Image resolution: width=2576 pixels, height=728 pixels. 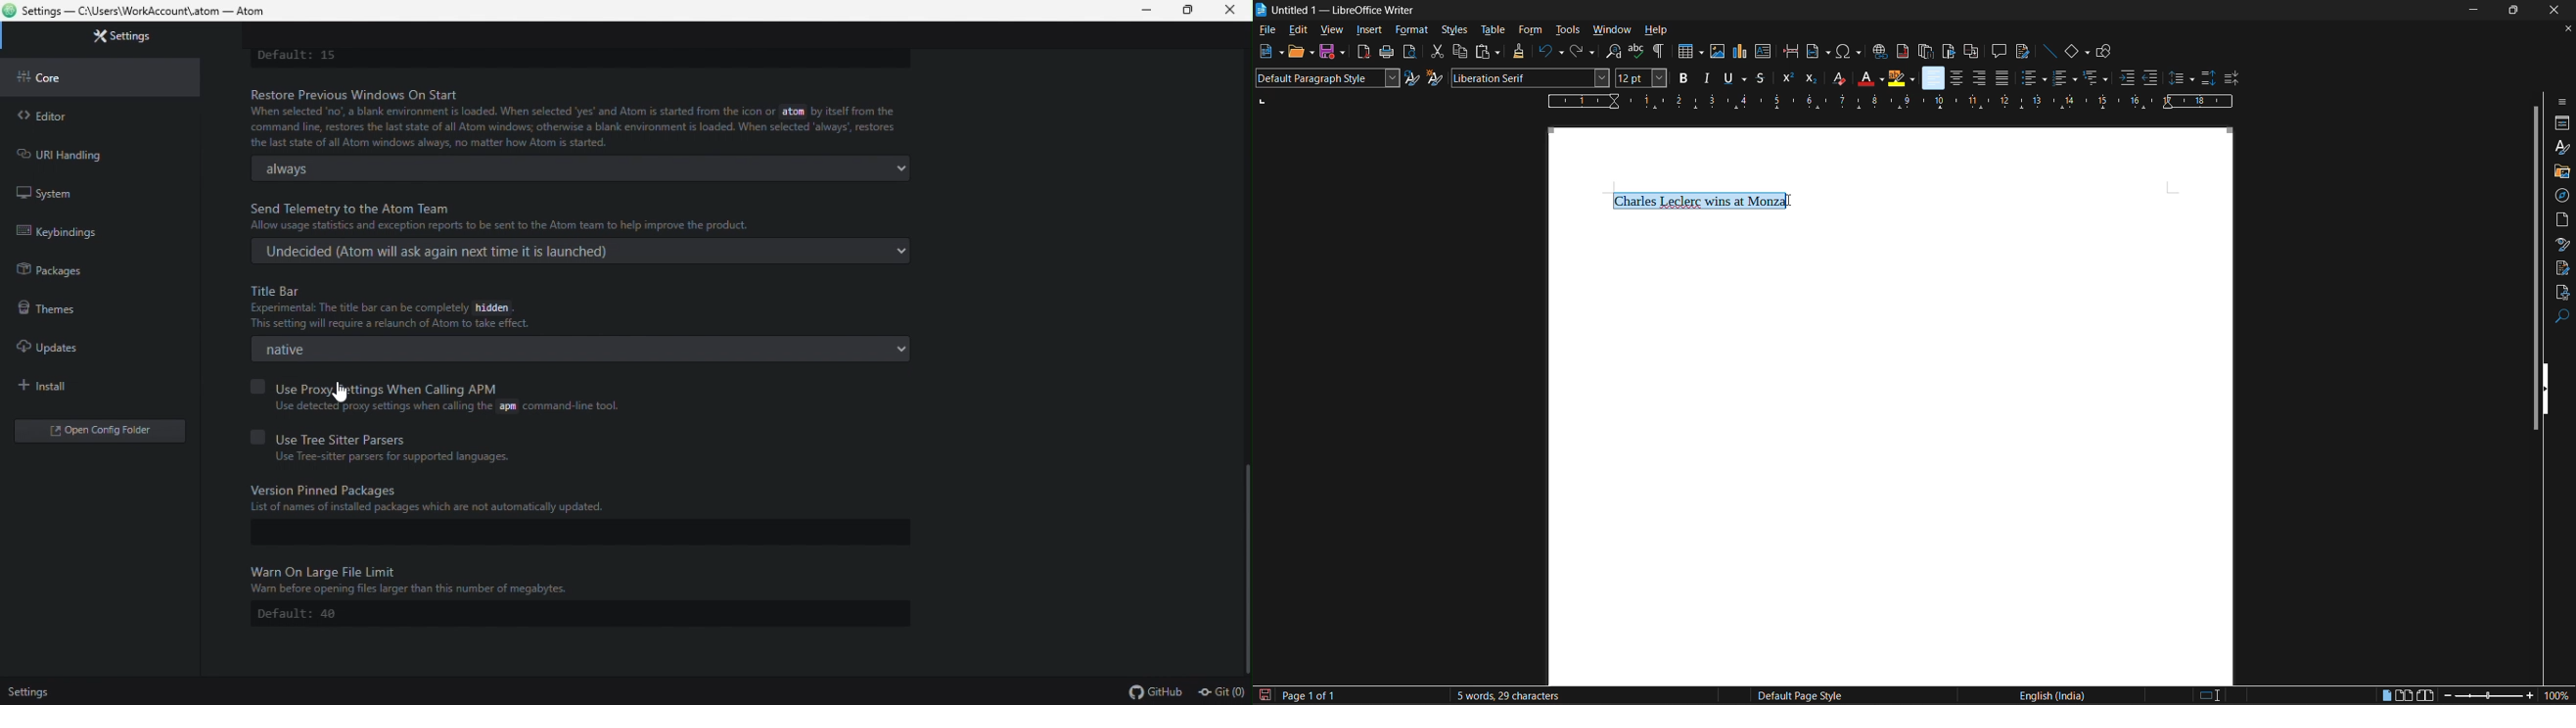 I want to click on single page view, so click(x=2388, y=697).